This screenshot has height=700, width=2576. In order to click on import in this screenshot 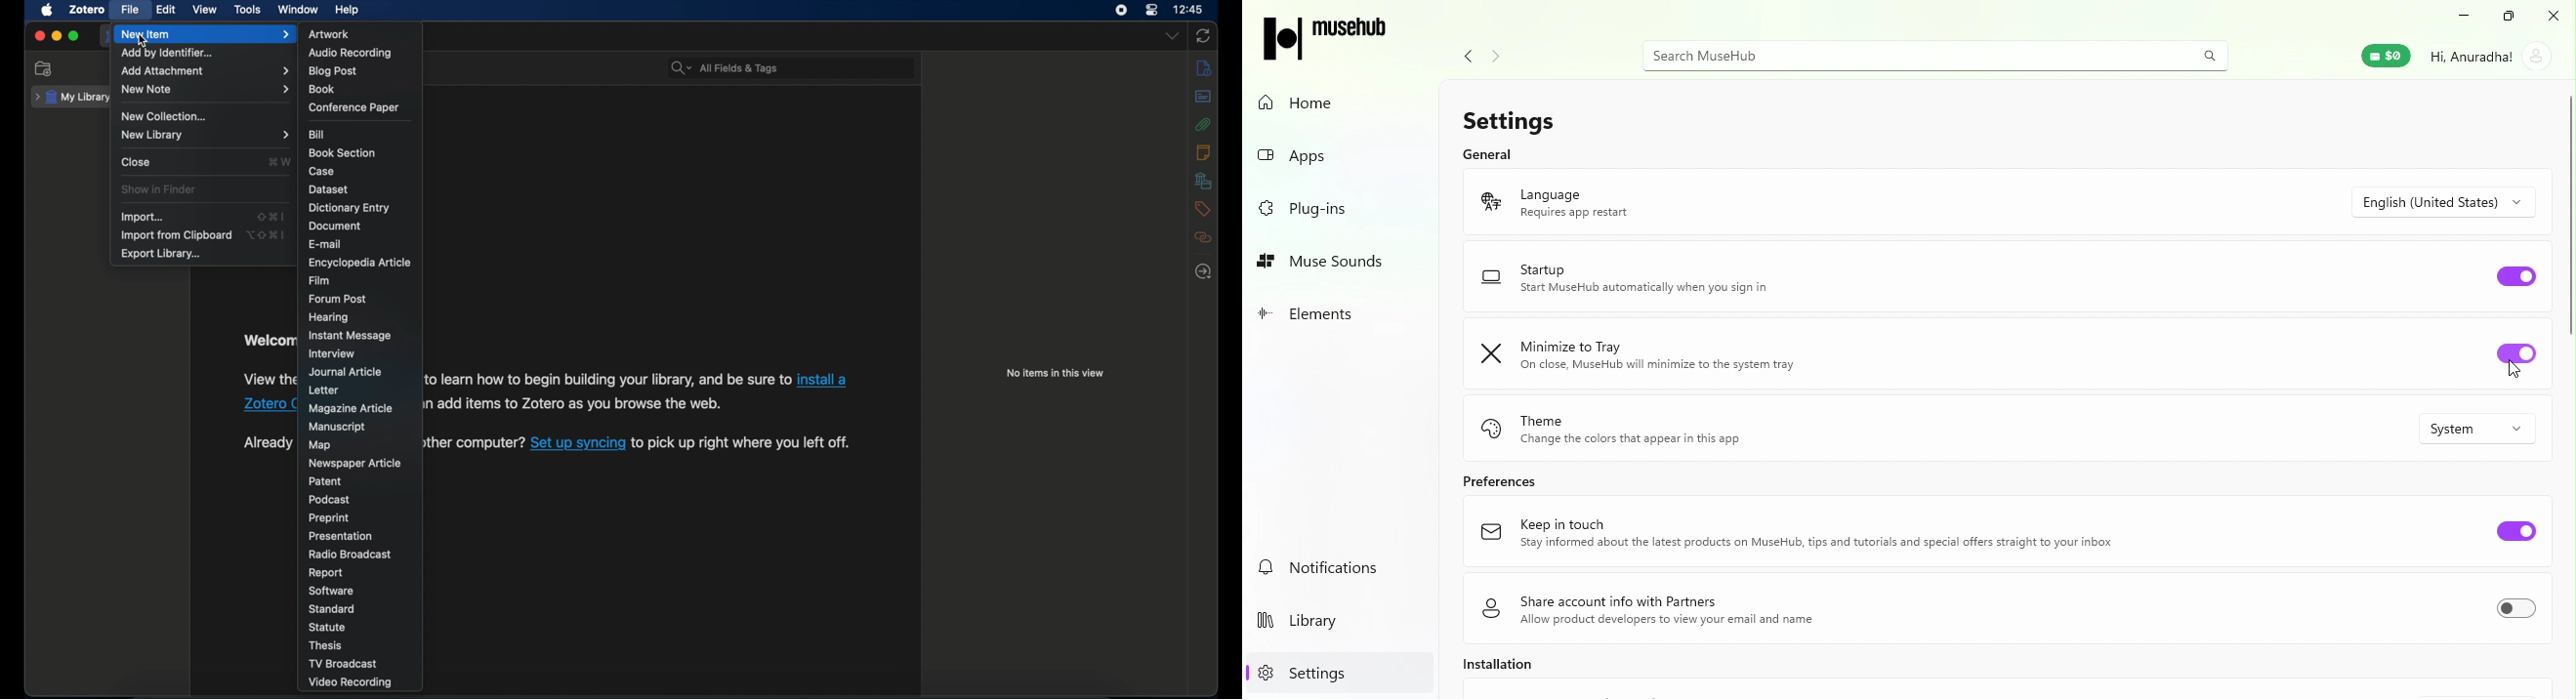, I will do `click(142, 217)`.